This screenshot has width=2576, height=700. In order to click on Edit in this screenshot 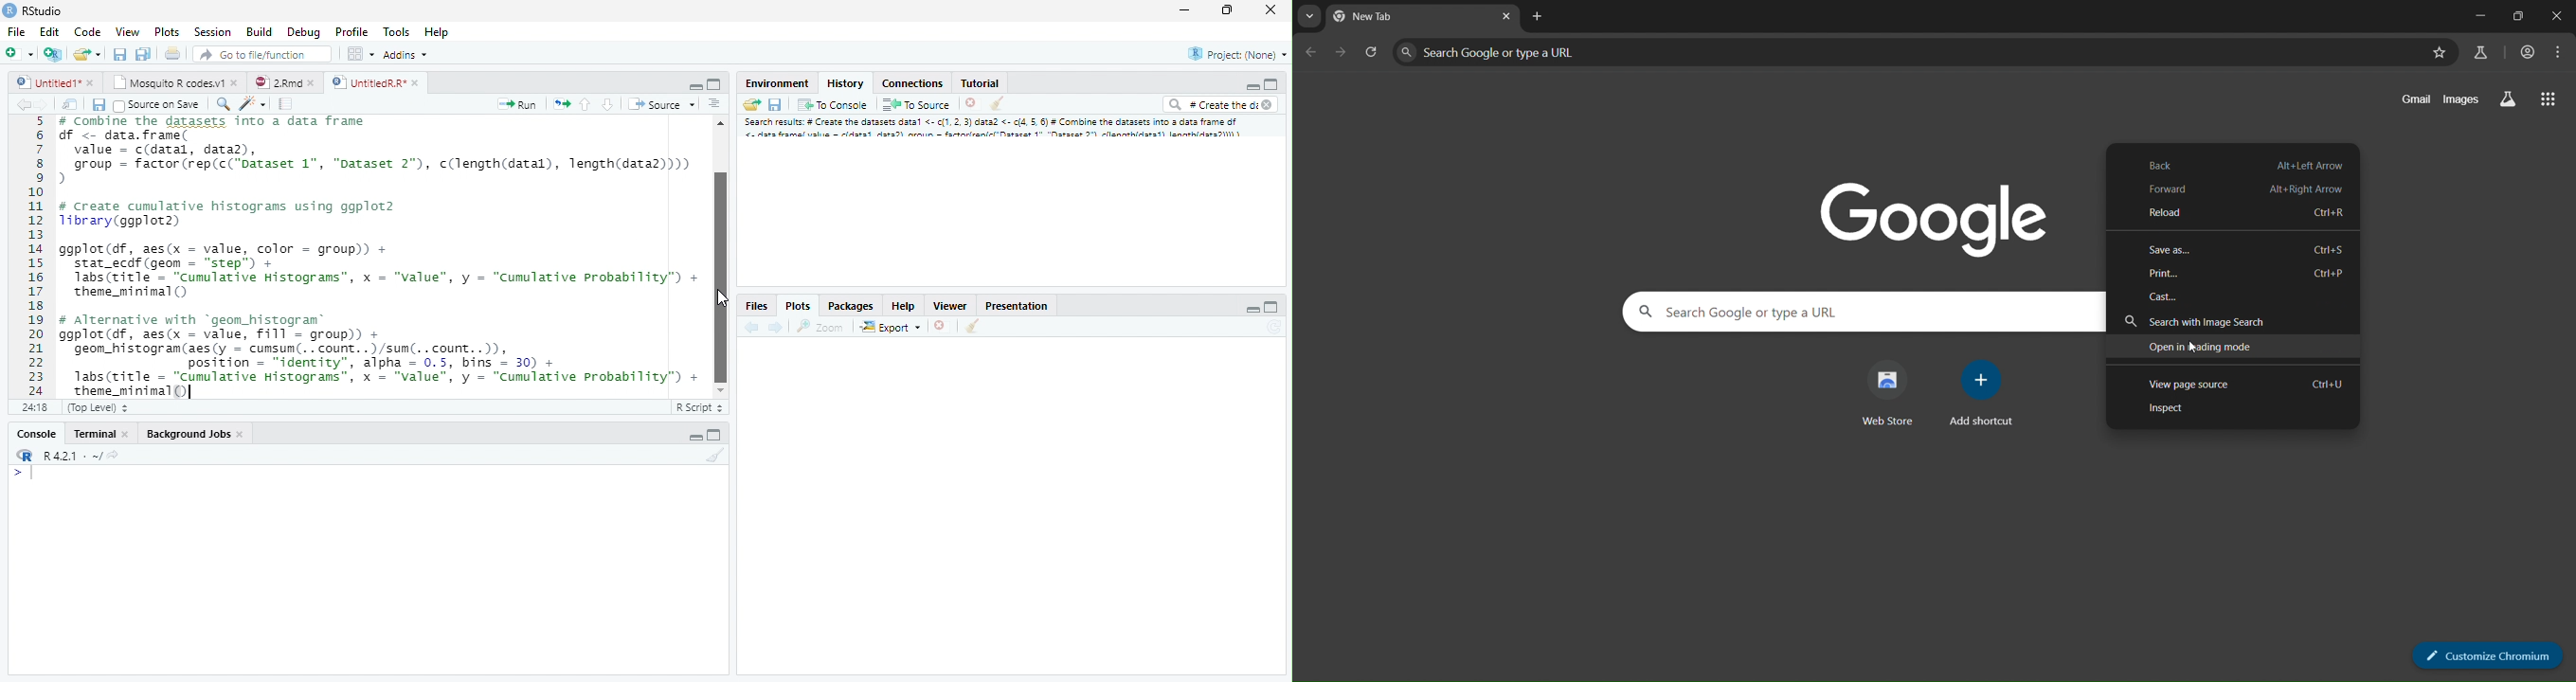, I will do `click(50, 33)`.